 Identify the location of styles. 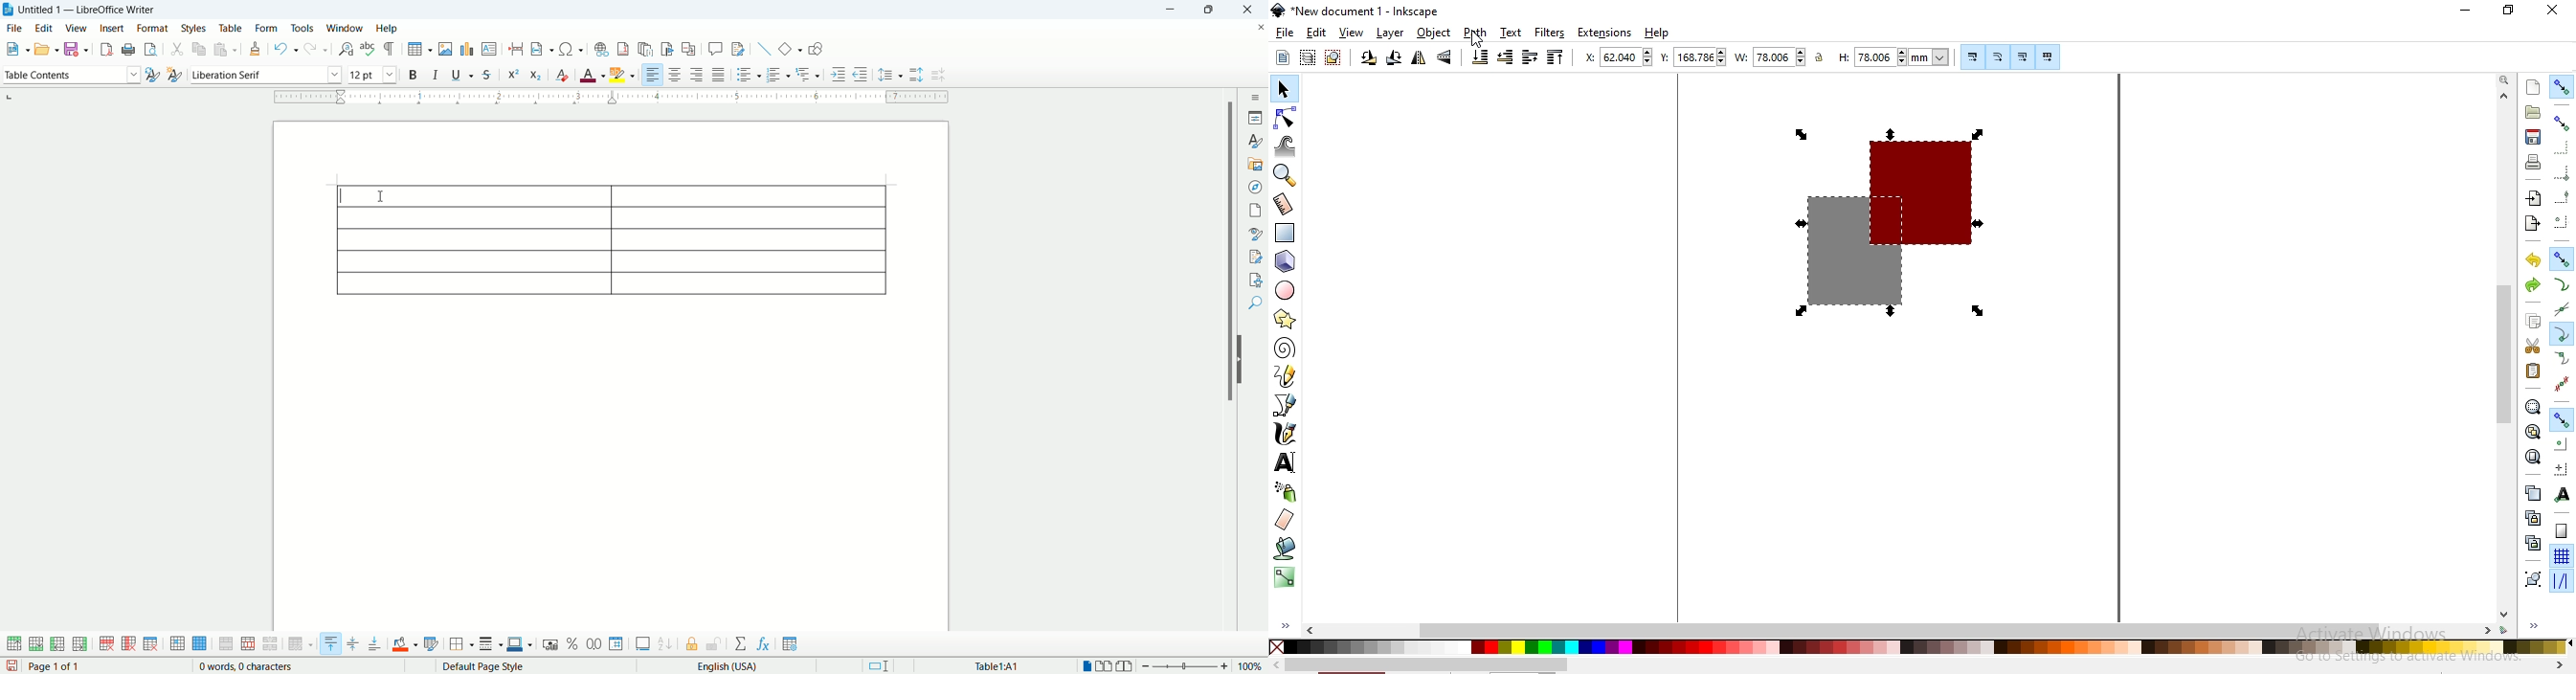
(196, 28).